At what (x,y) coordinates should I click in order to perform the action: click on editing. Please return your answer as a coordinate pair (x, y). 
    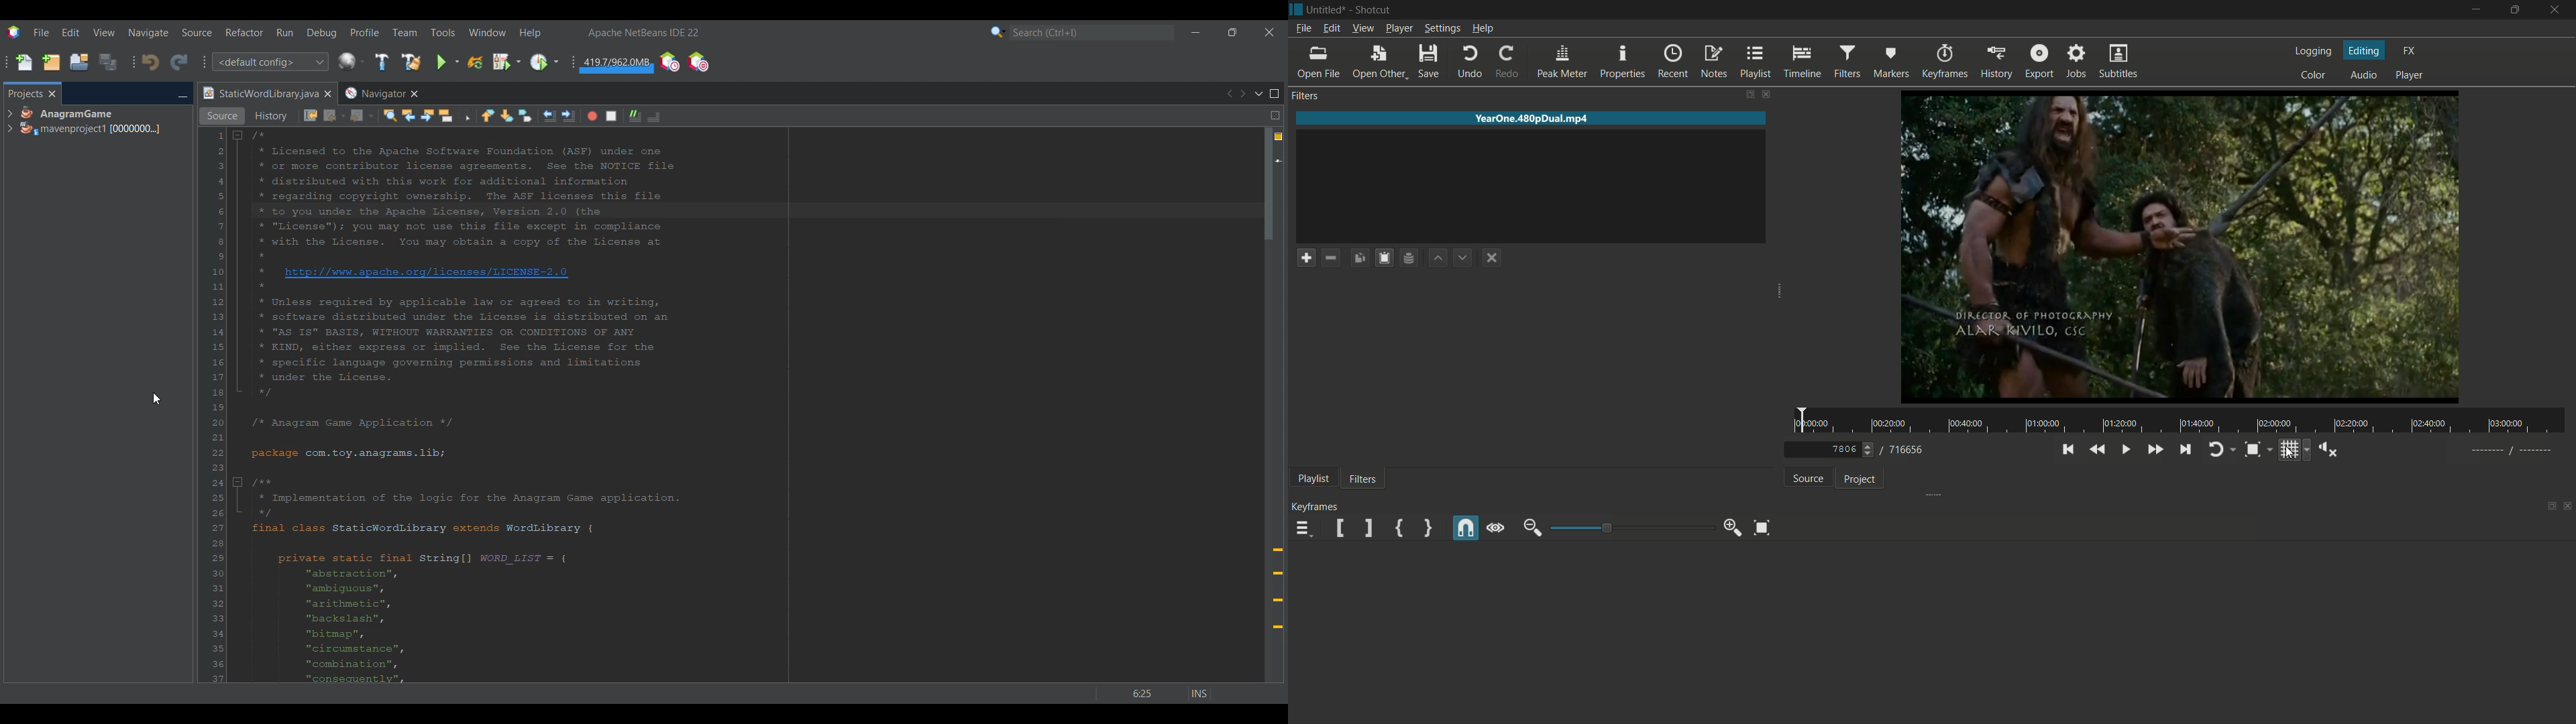
    Looking at the image, I should click on (2367, 51).